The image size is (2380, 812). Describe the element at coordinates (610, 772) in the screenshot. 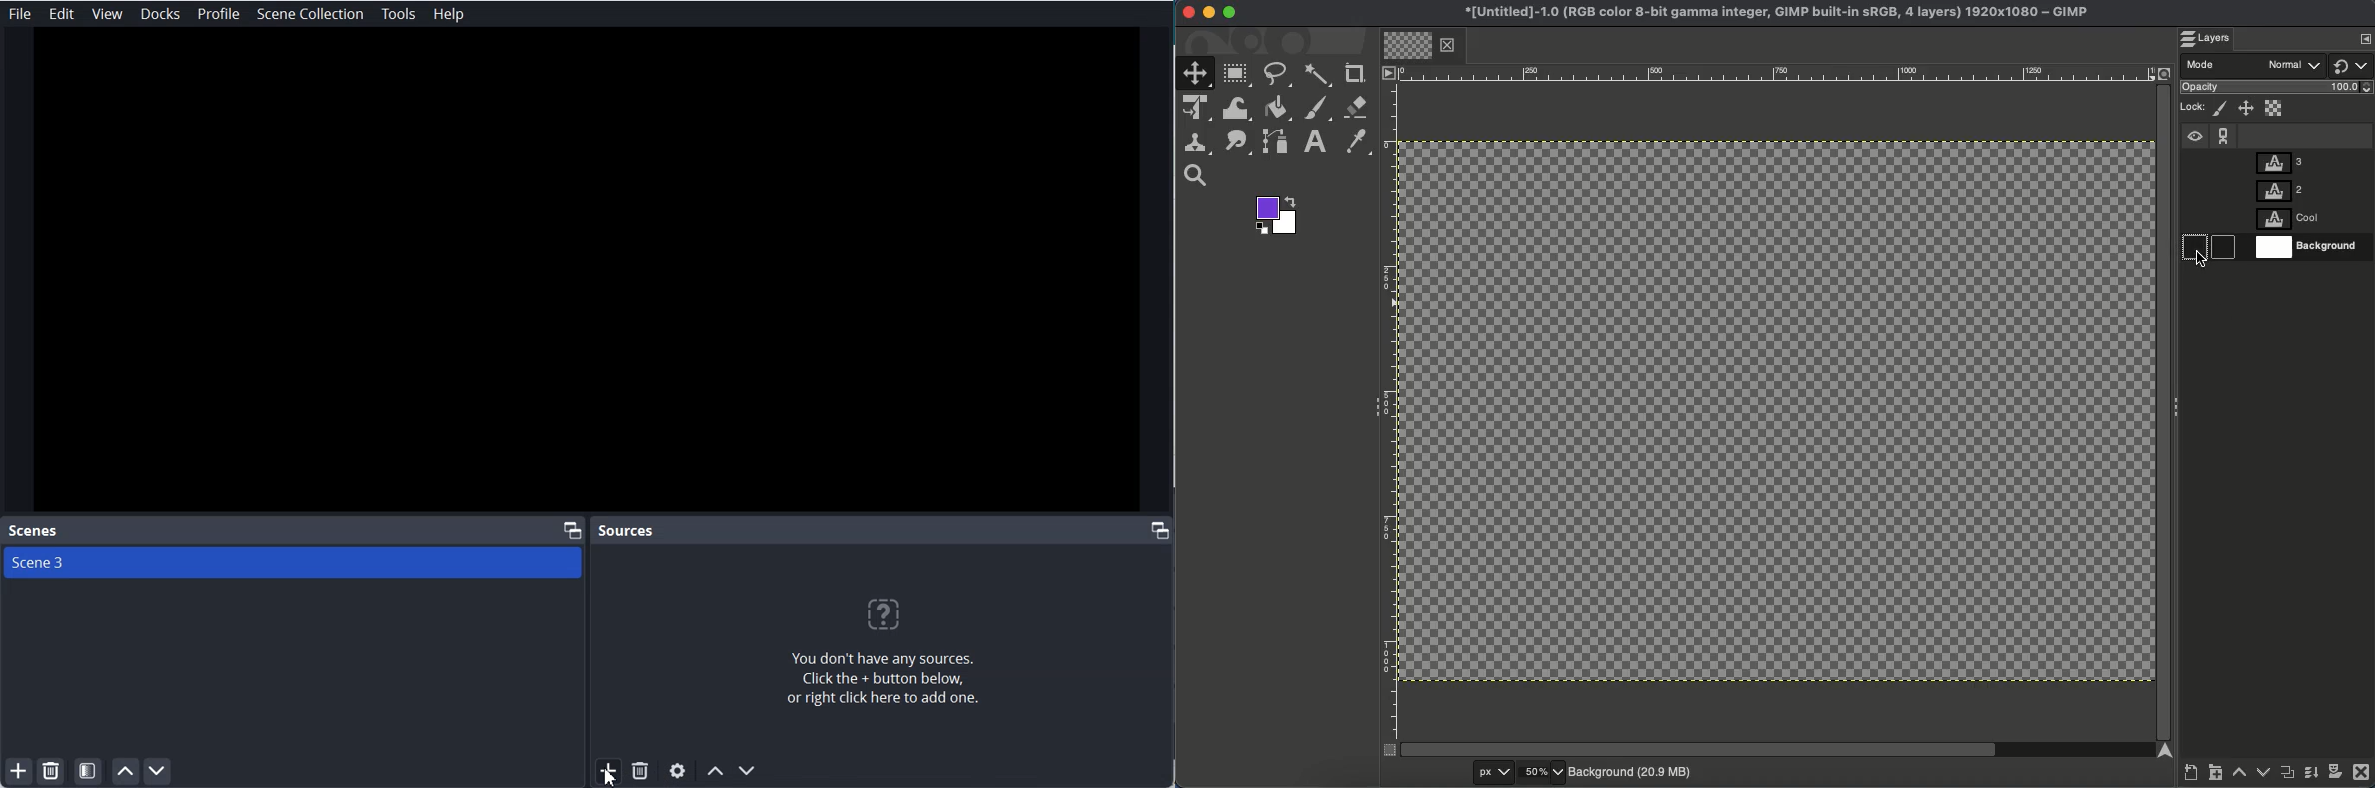

I see `Add Source` at that location.